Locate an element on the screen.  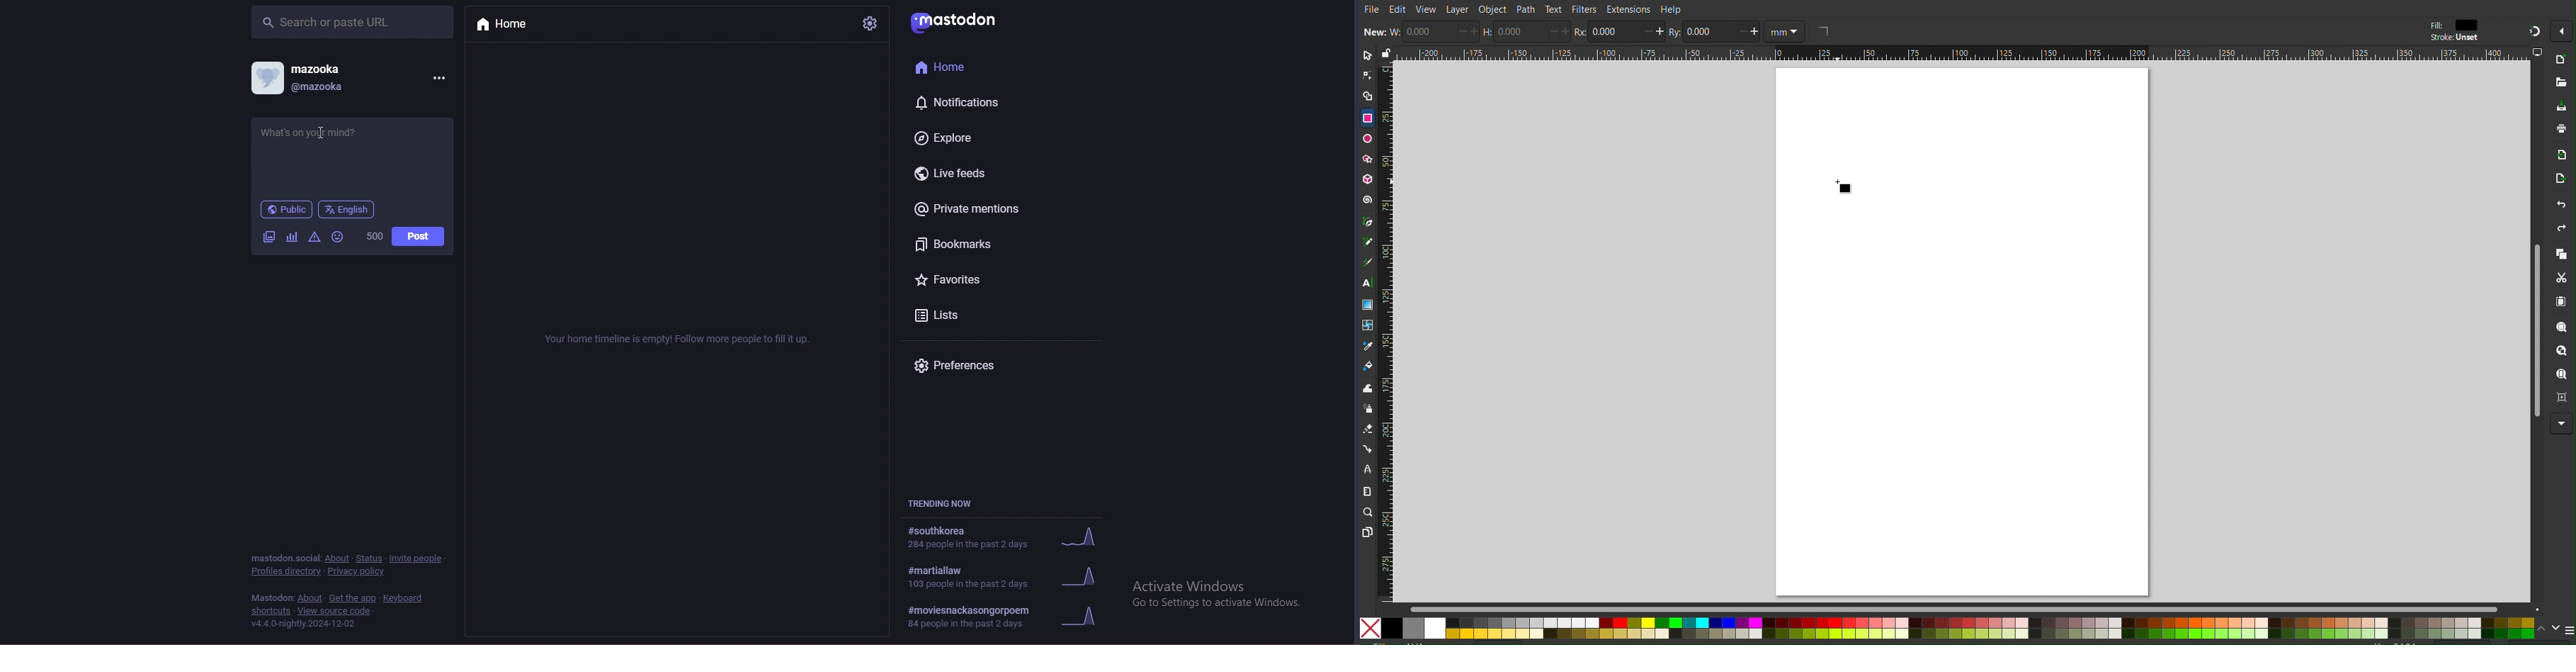
warningas is located at coordinates (314, 237).